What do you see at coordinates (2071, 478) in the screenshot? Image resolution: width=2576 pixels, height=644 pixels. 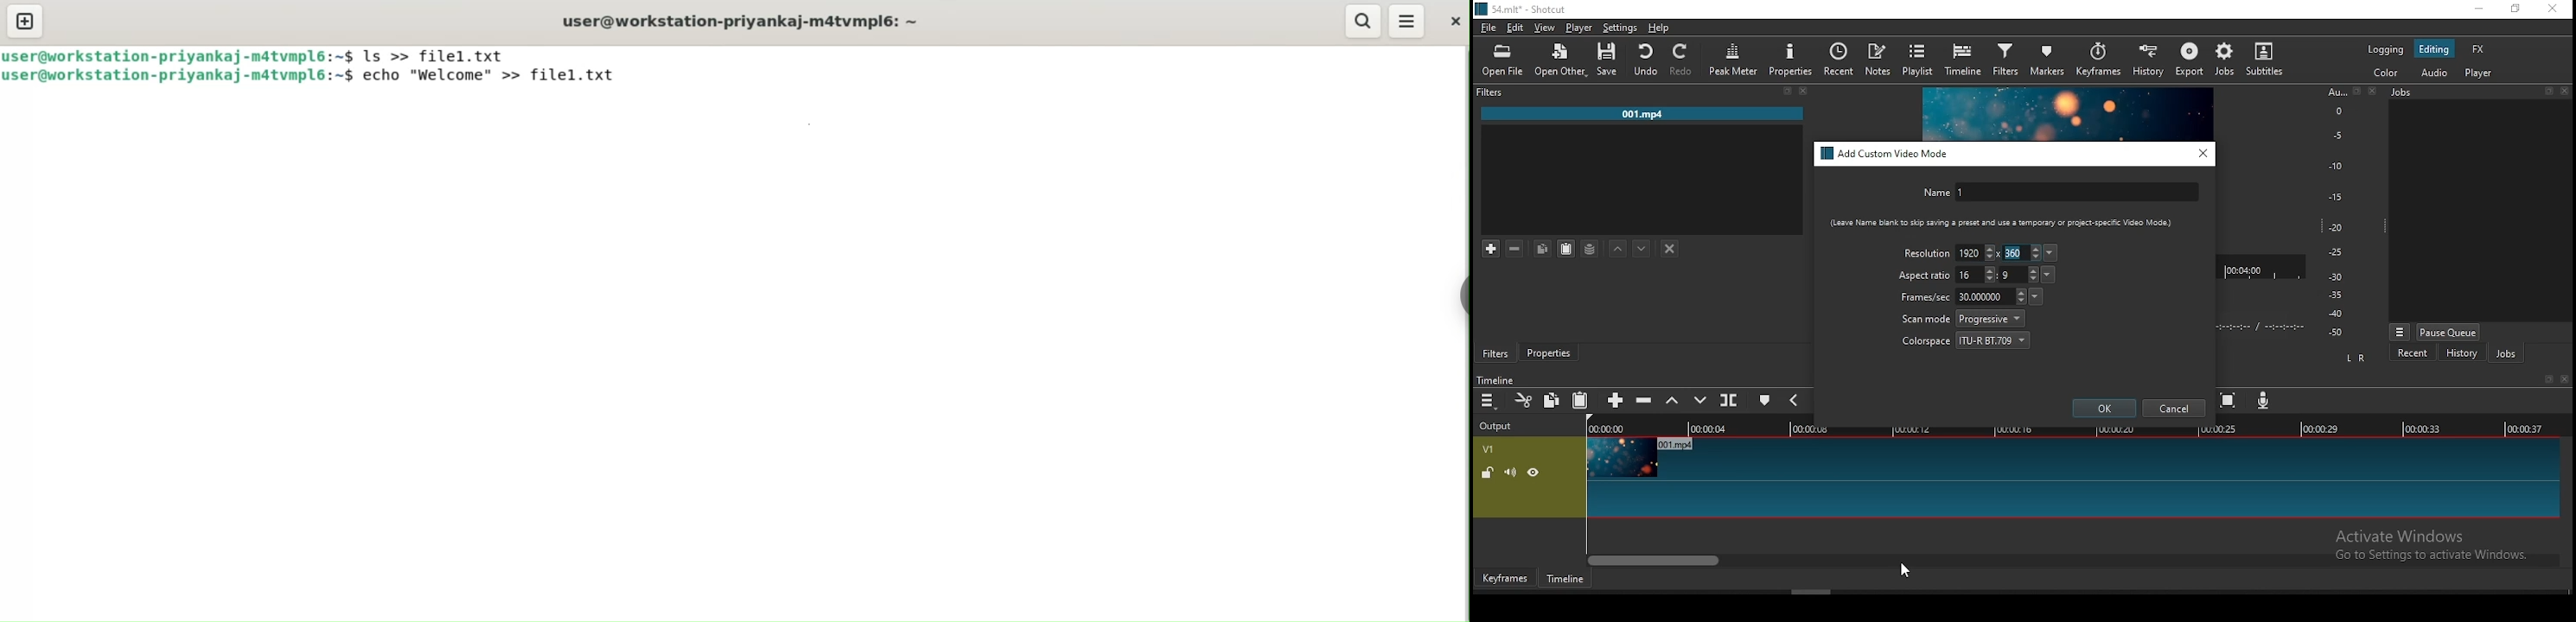 I see `video track` at bounding box center [2071, 478].